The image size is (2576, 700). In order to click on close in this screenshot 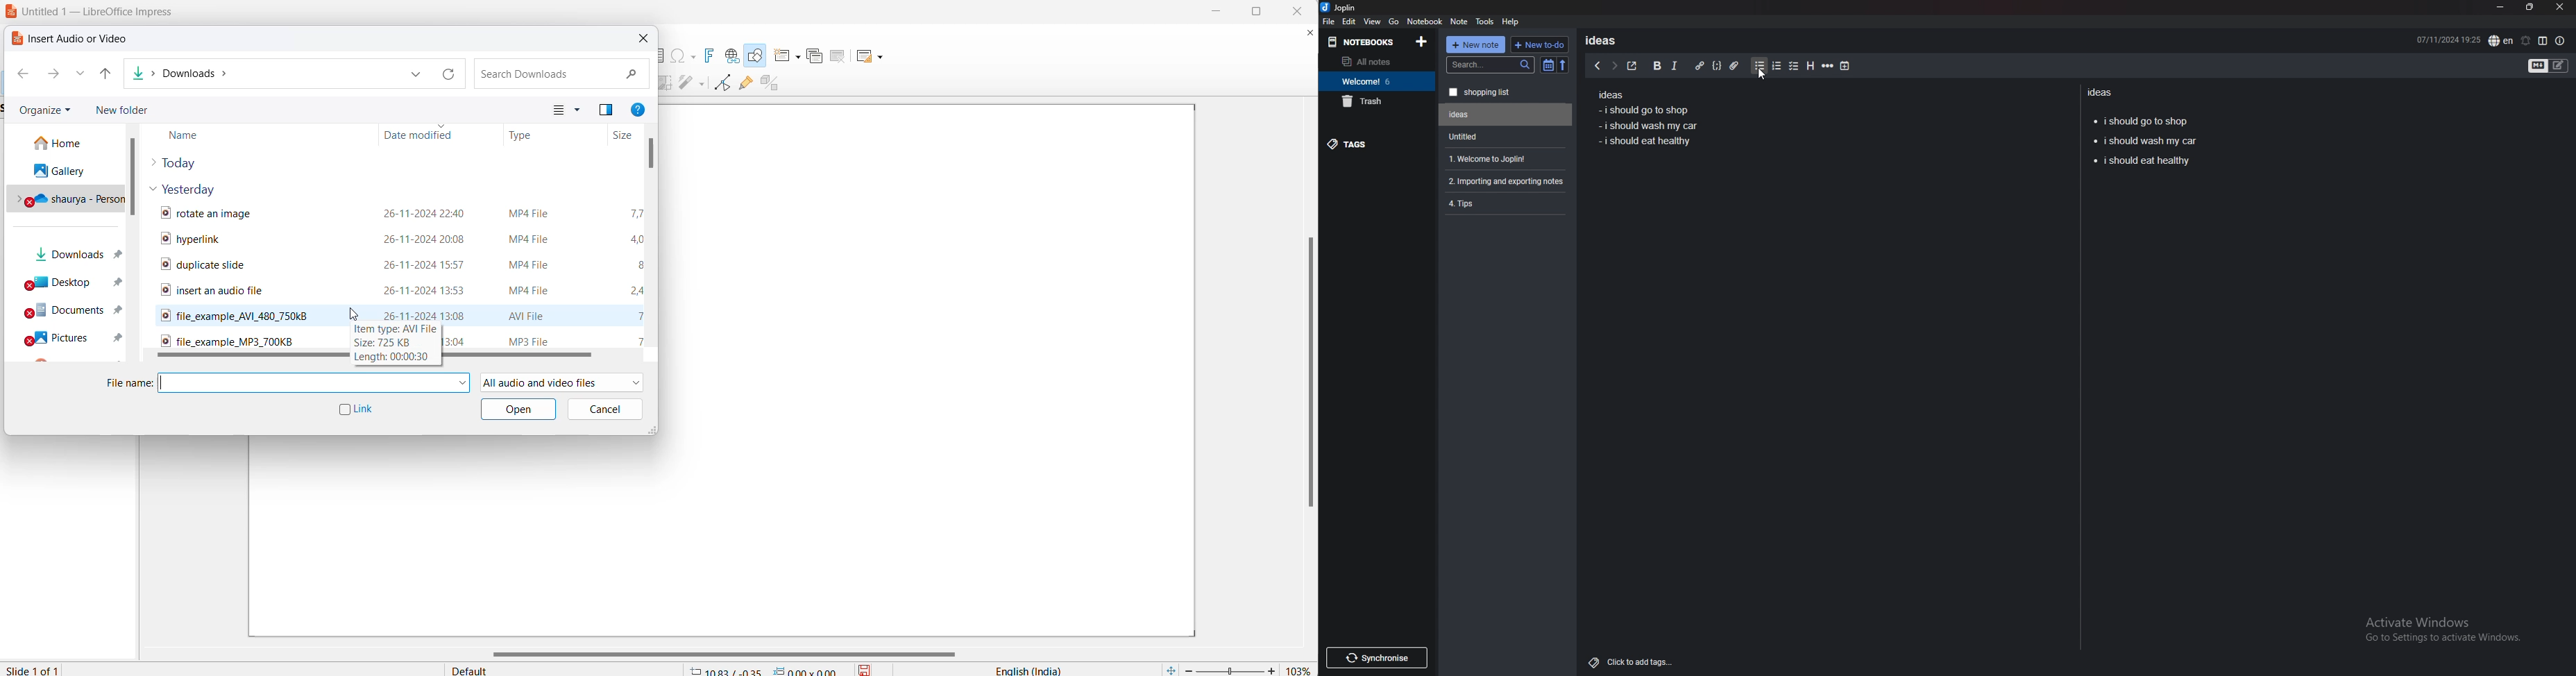, I will do `click(2559, 7)`.